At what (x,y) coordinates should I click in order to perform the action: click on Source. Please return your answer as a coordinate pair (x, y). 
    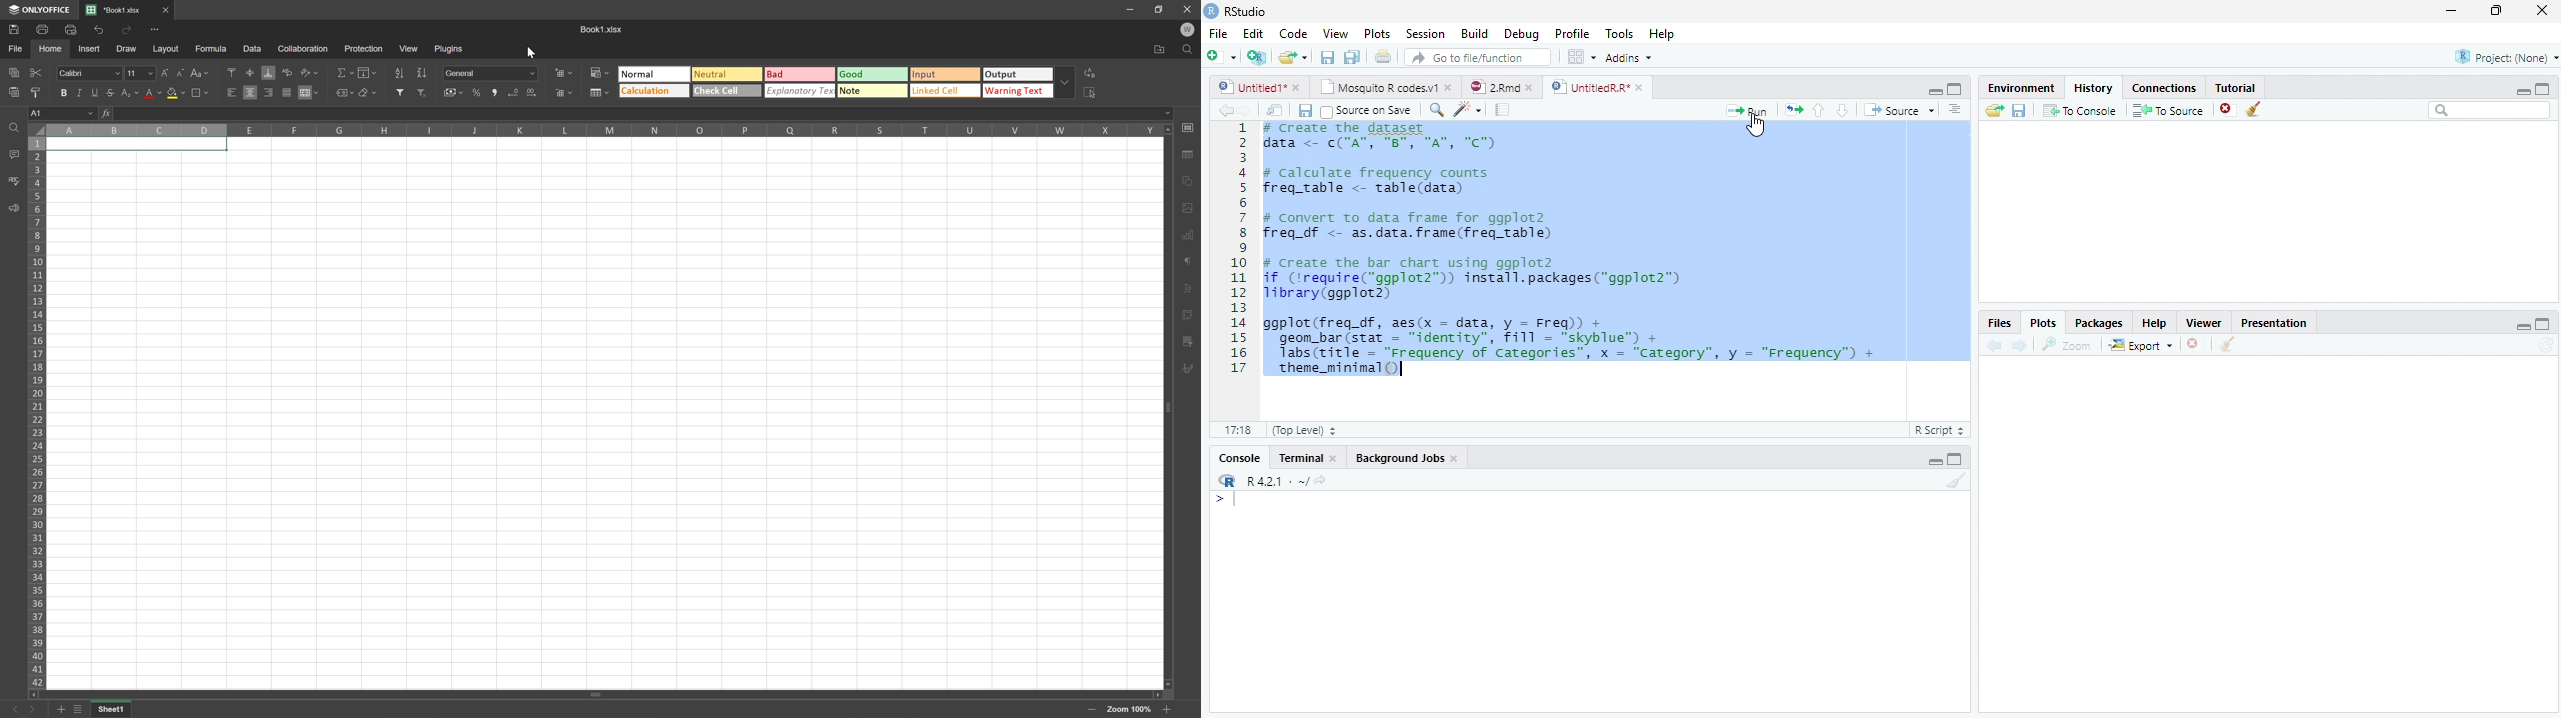
    Looking at the image, I should click on (1902, 111).